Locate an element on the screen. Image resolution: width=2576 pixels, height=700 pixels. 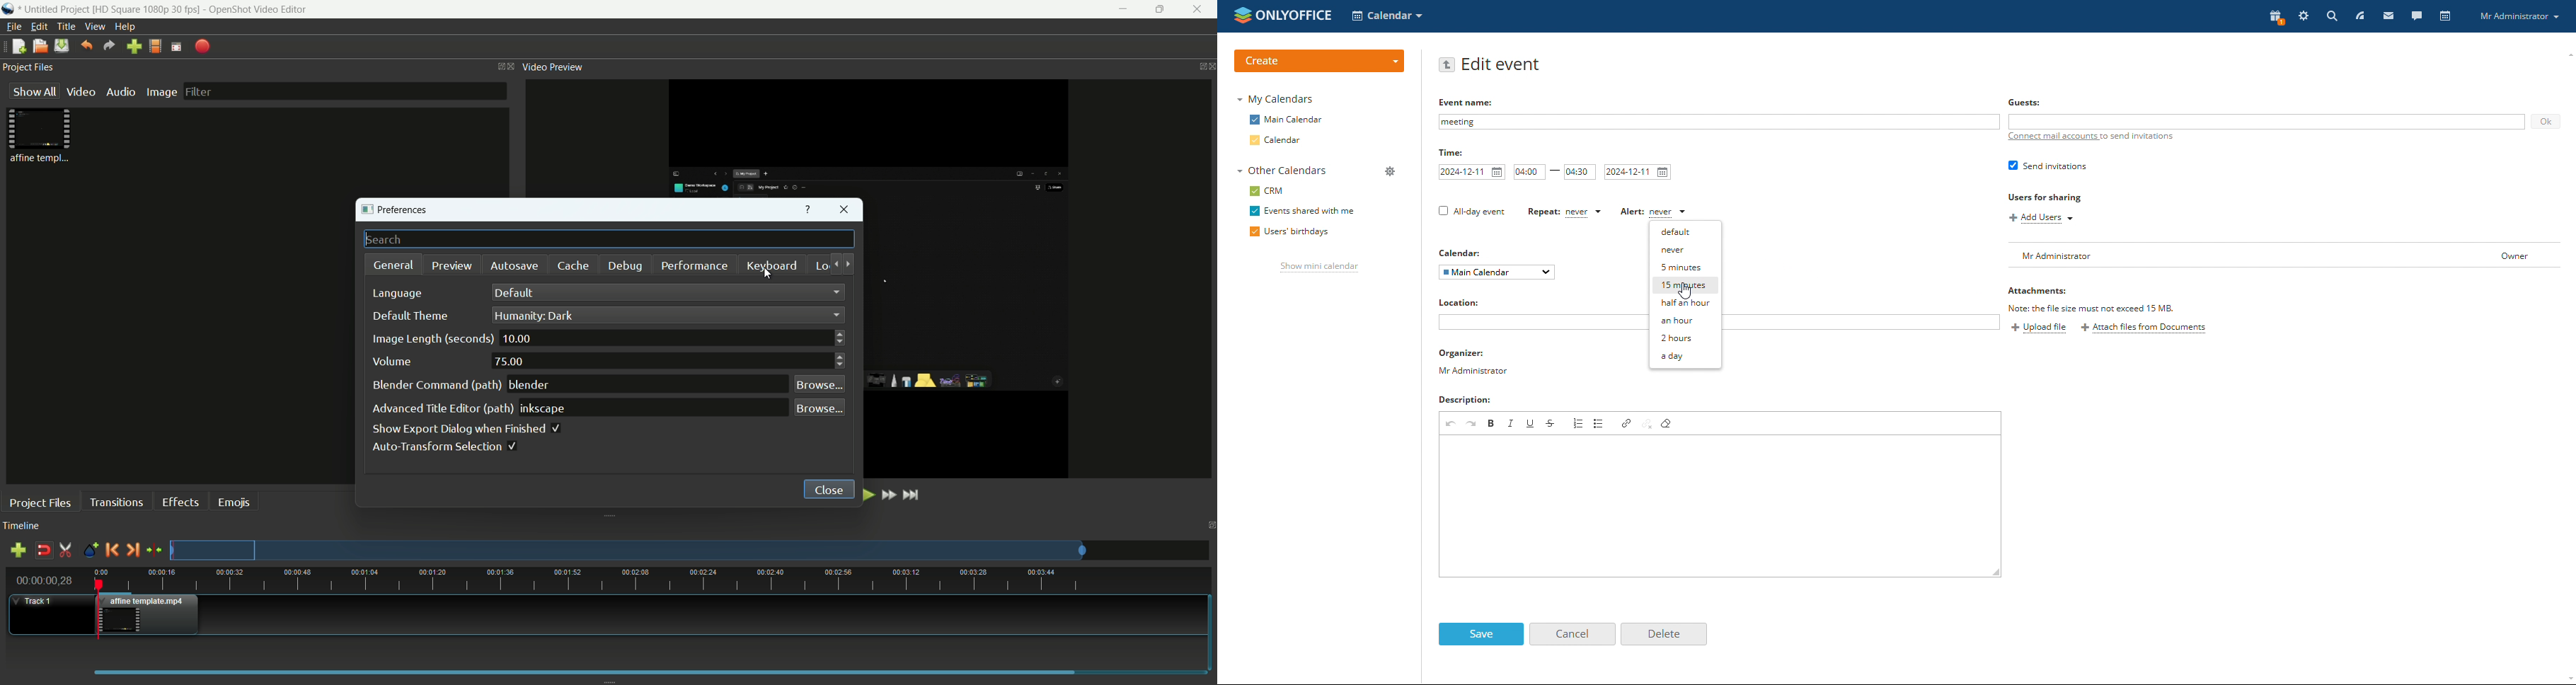
track 1 is located at coordinates (36, 601).